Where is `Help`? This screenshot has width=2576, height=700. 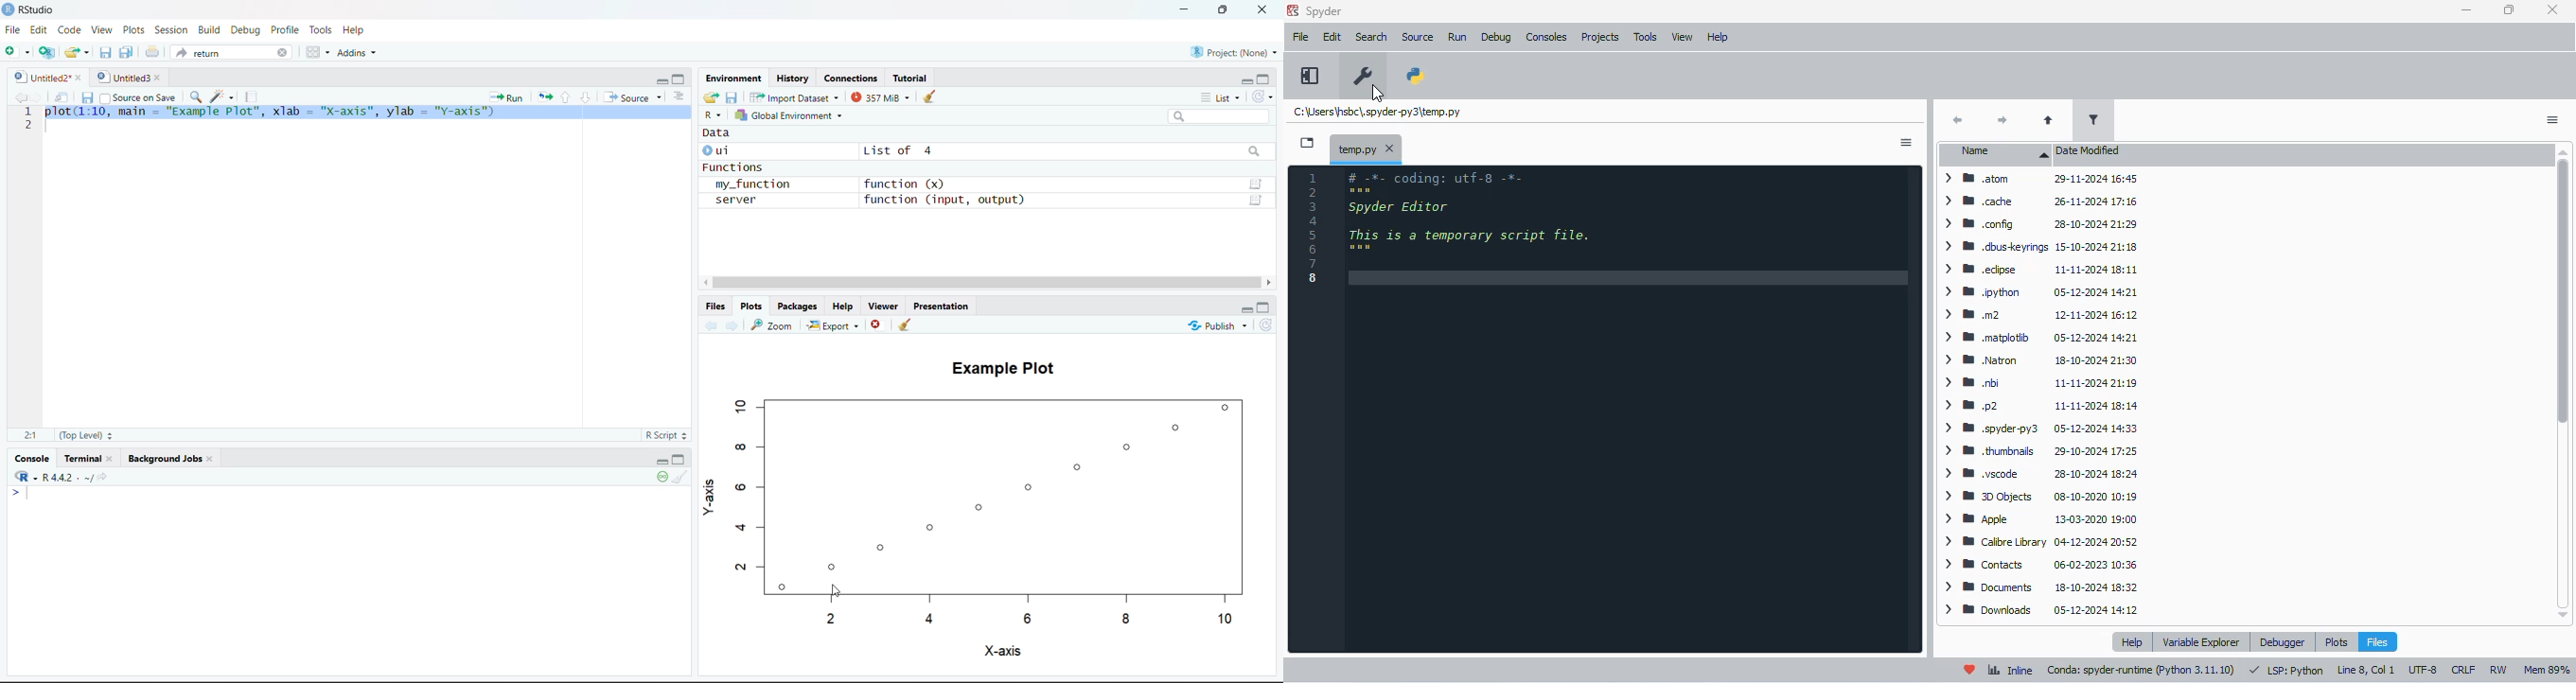 Help is located at coordinates (846, 305).